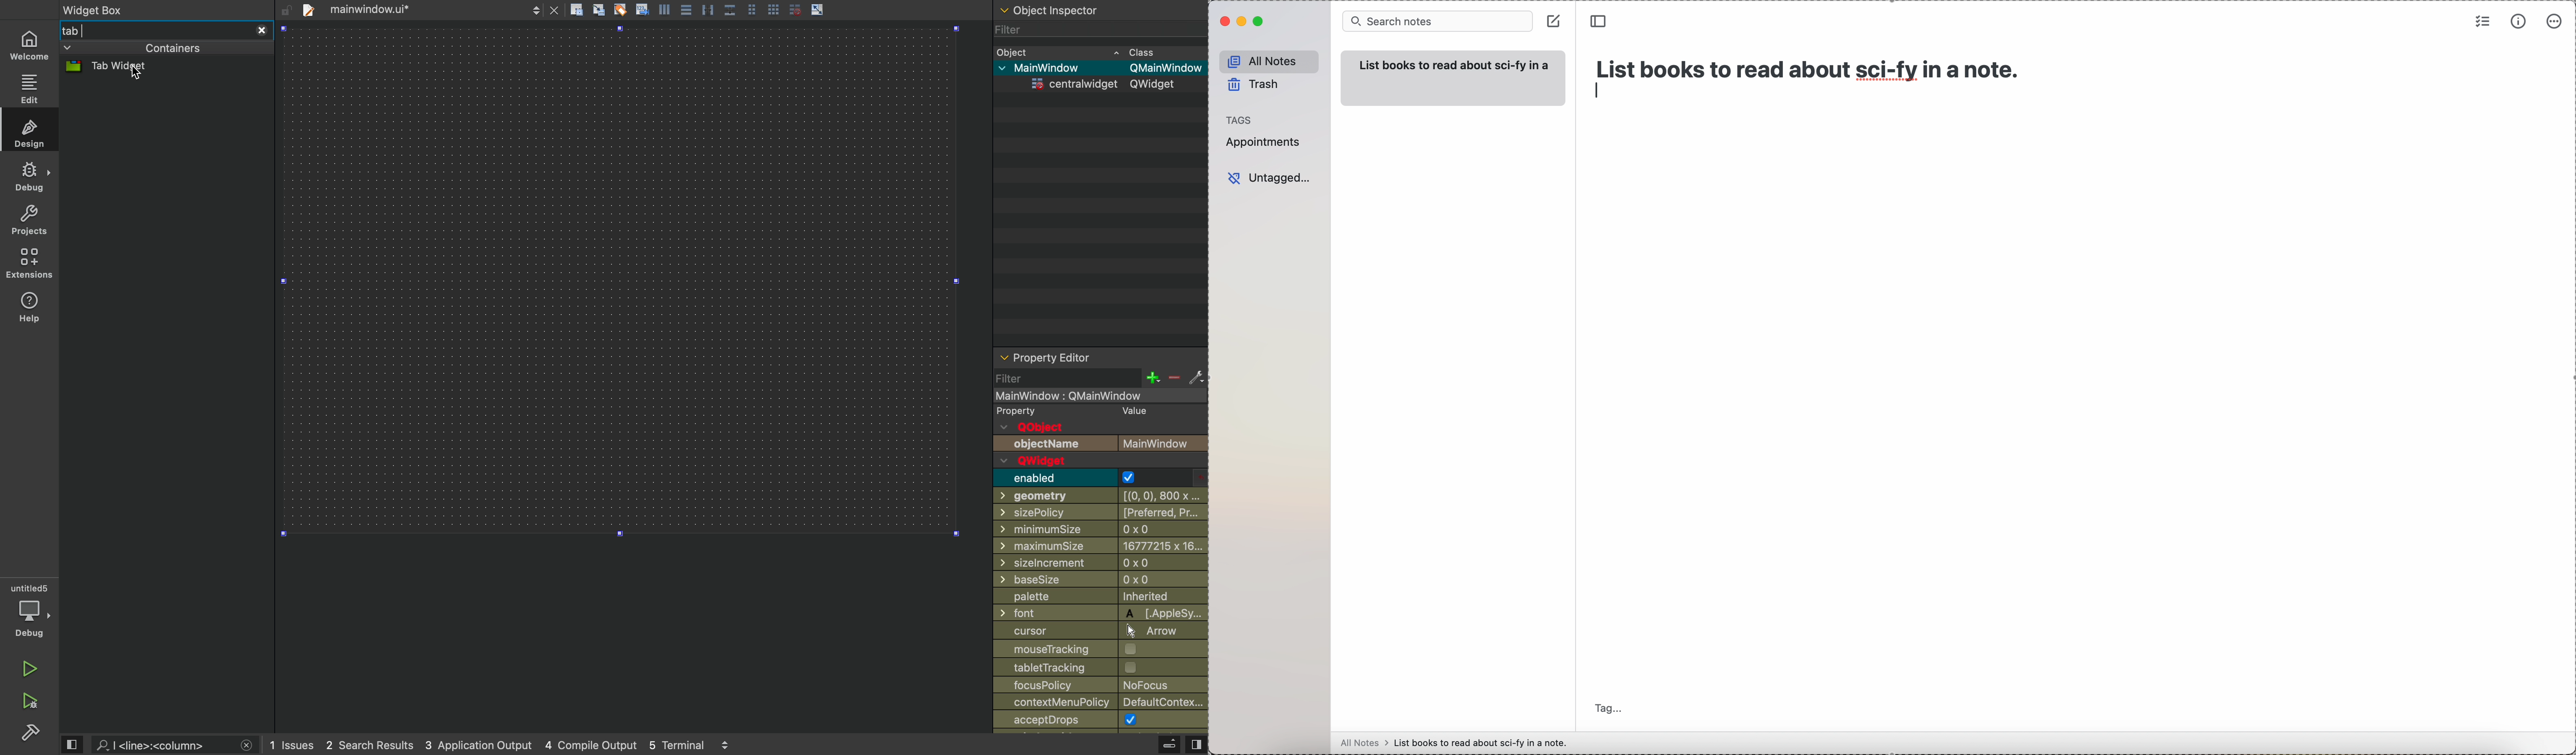 The height and width of the screenshot is (756, 2576). Describe the element at coordinates (1095, 51) in the screenshot. I see `object class` at that location.